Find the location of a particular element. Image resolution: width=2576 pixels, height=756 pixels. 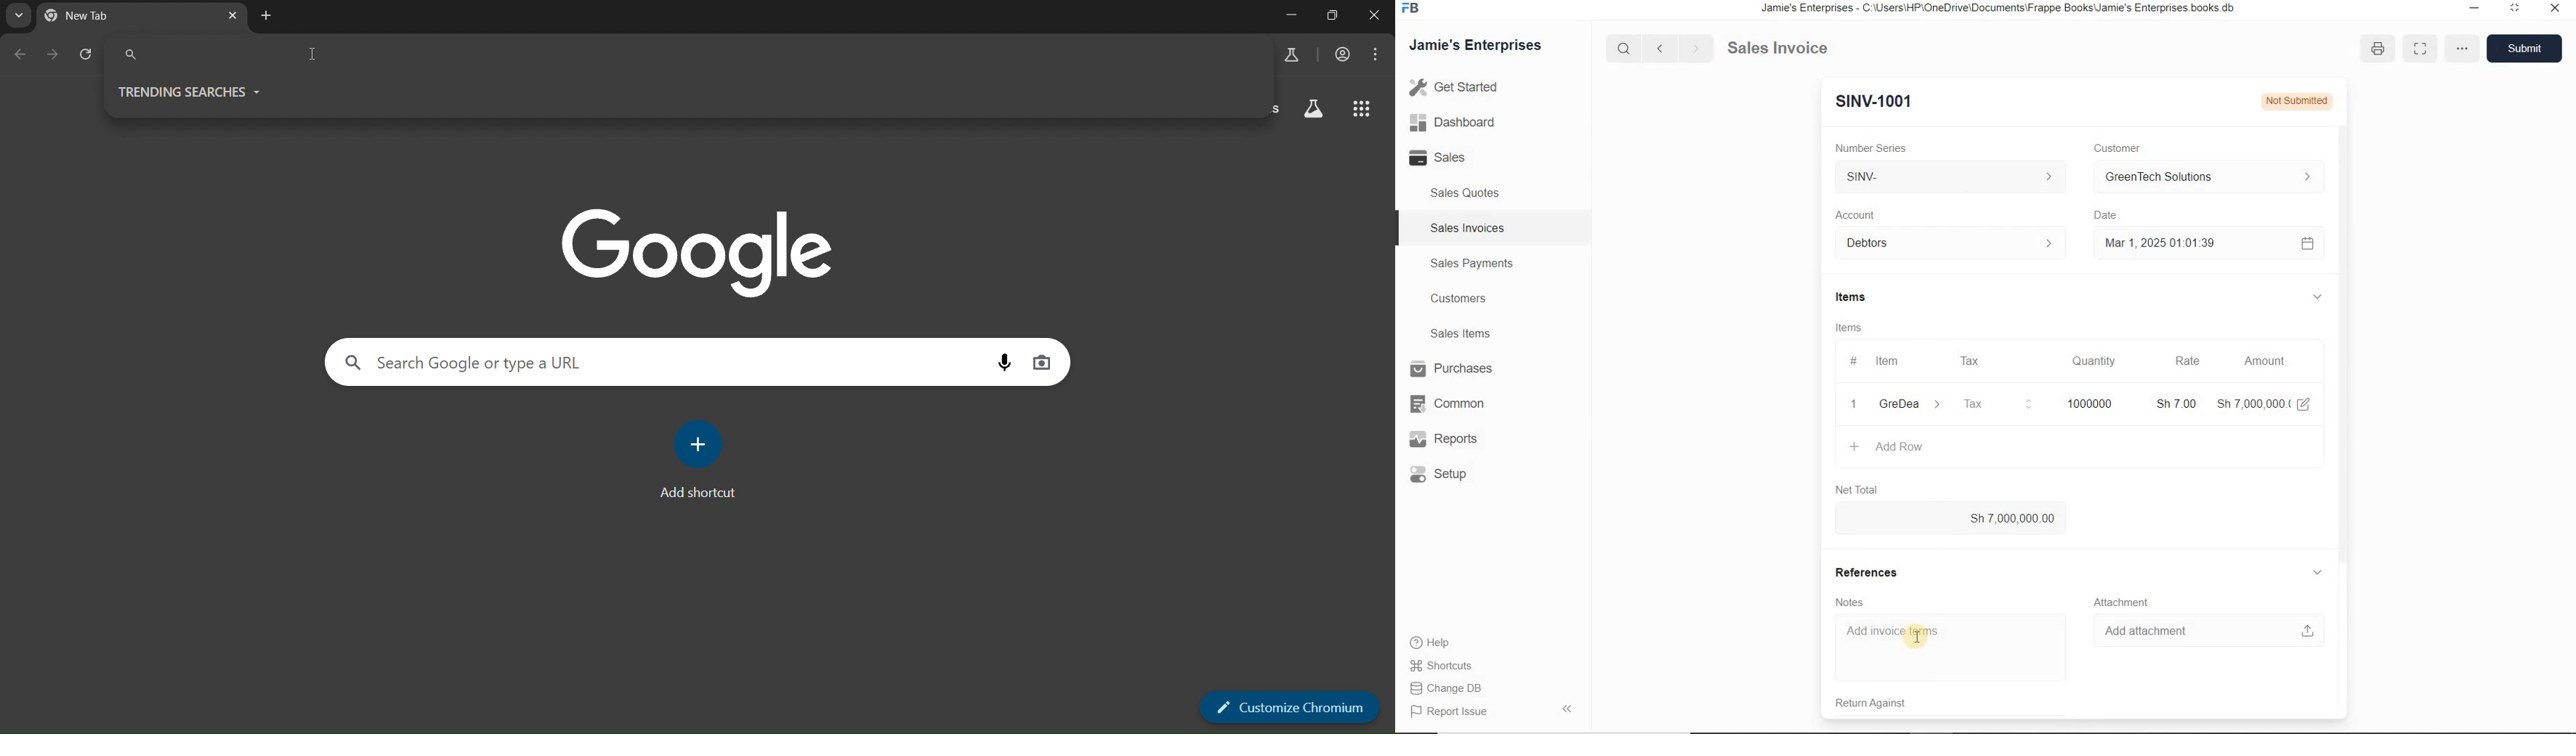

Items. is located at coordinates (1848, 328).